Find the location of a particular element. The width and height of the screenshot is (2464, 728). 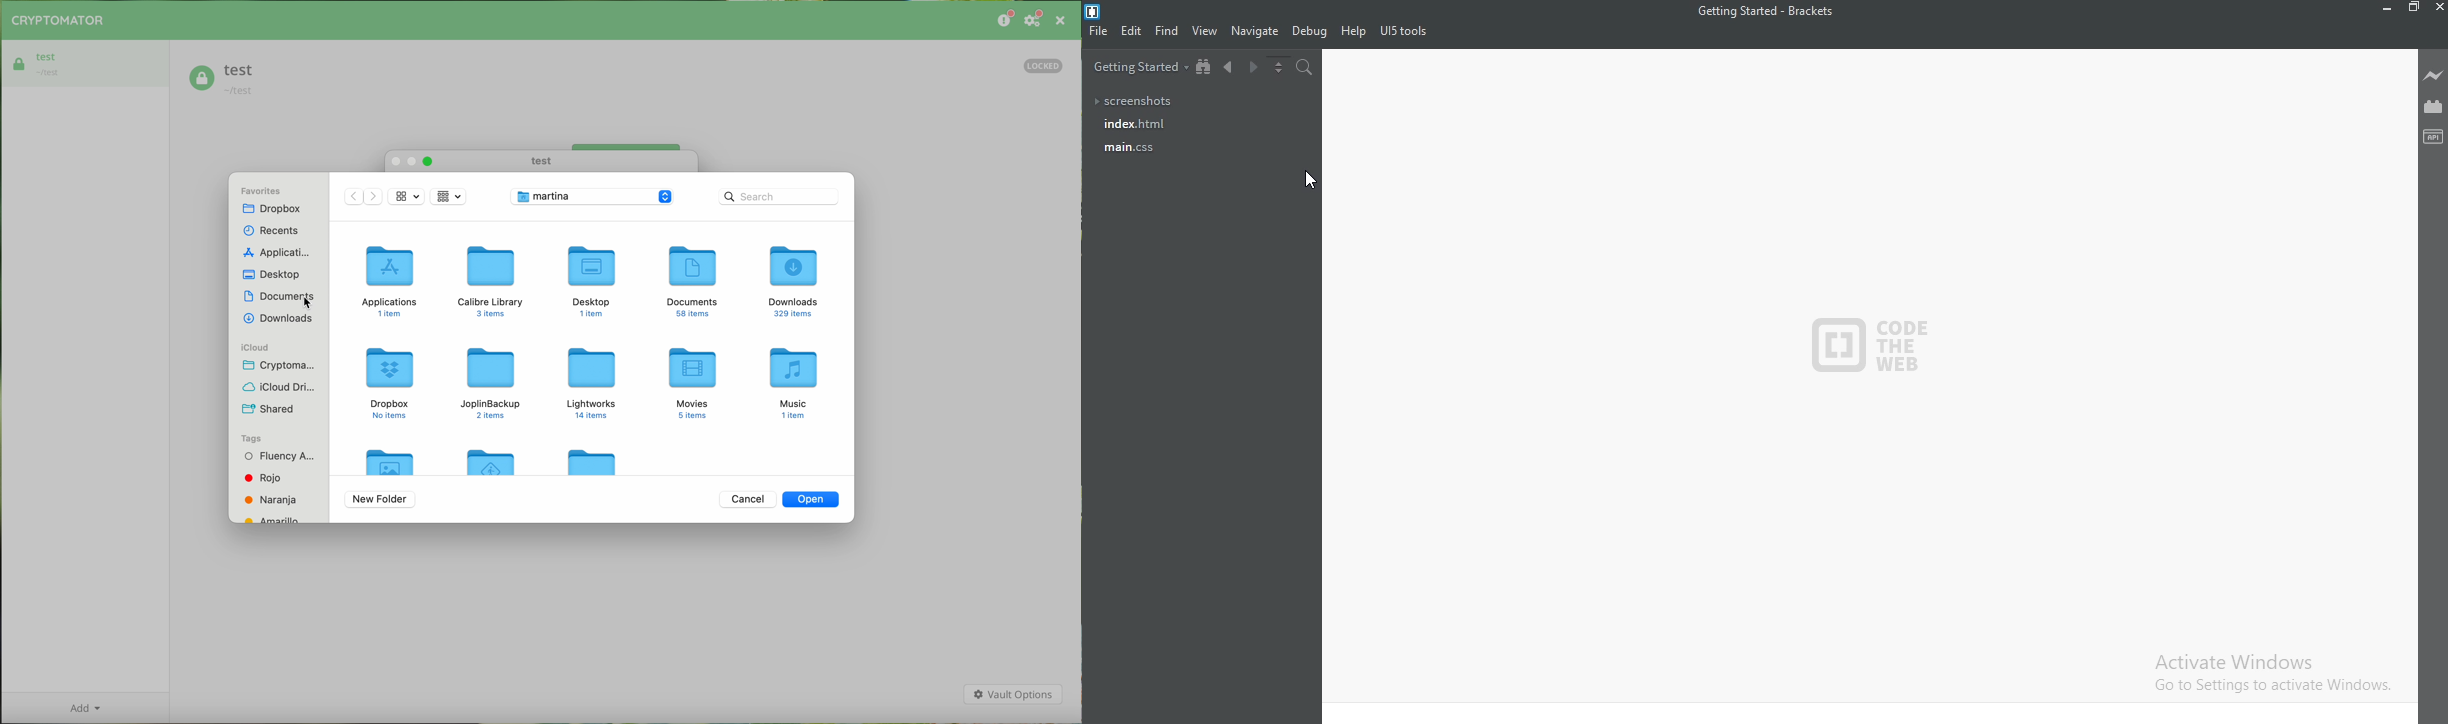

vault options is located at coordinates (1013, 695).